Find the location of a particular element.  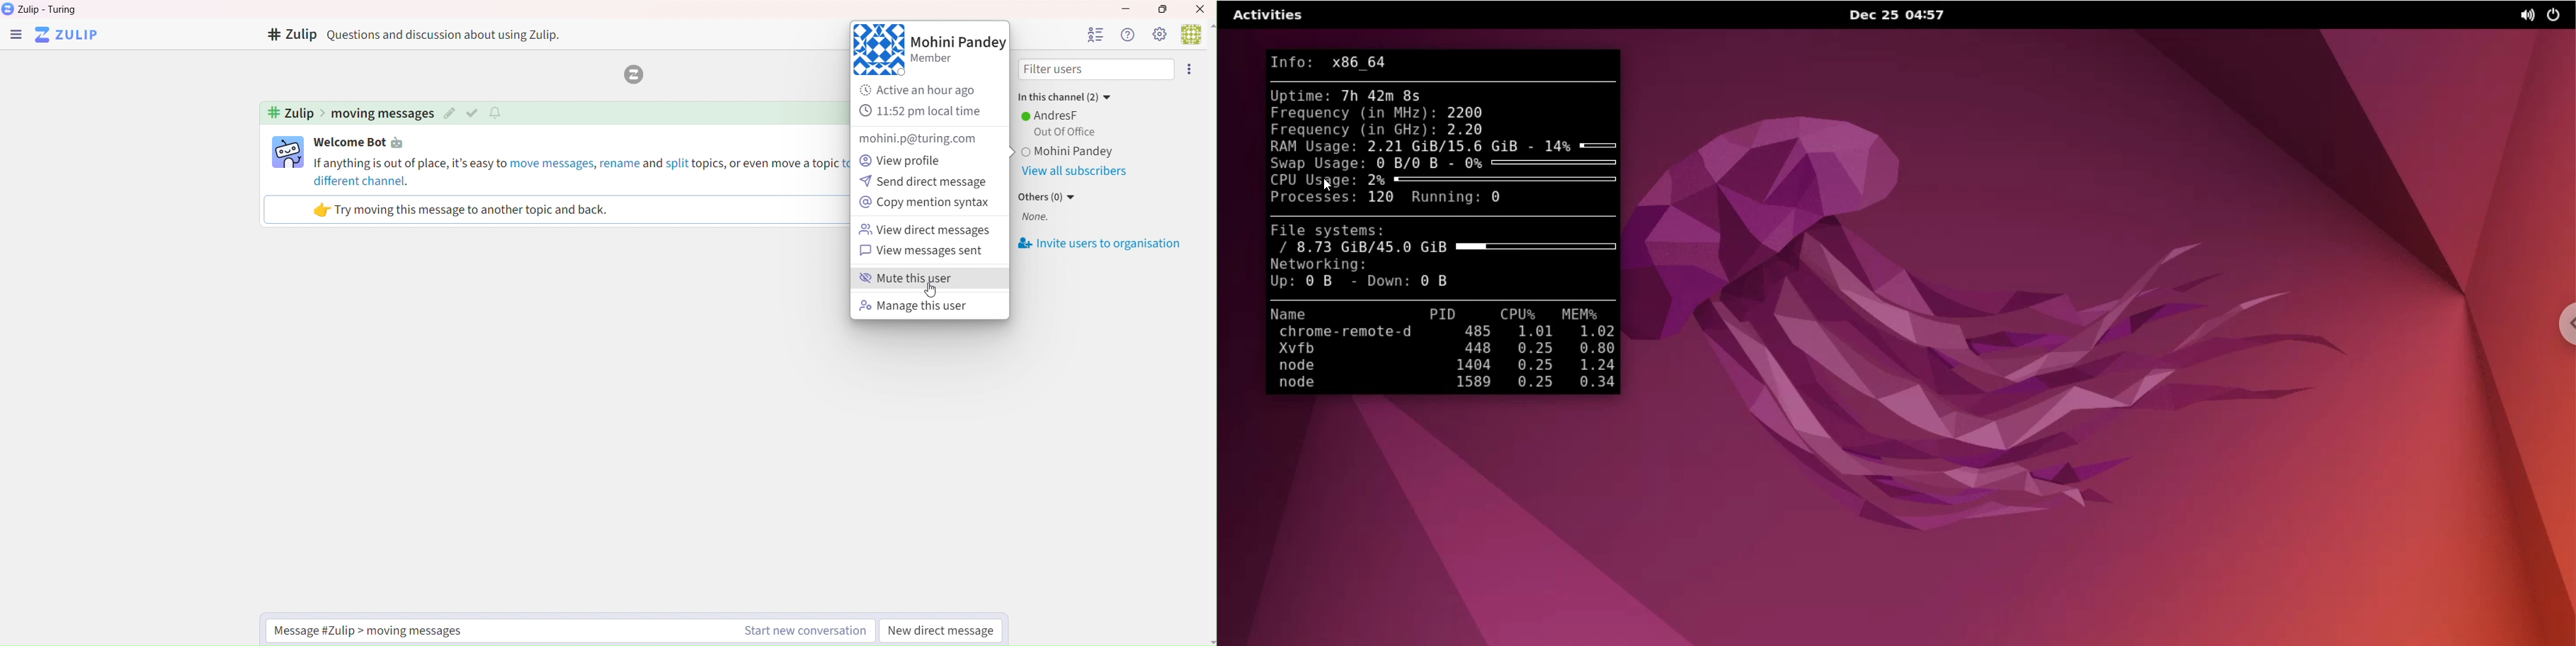

notify is located at coordinates (498, 112).